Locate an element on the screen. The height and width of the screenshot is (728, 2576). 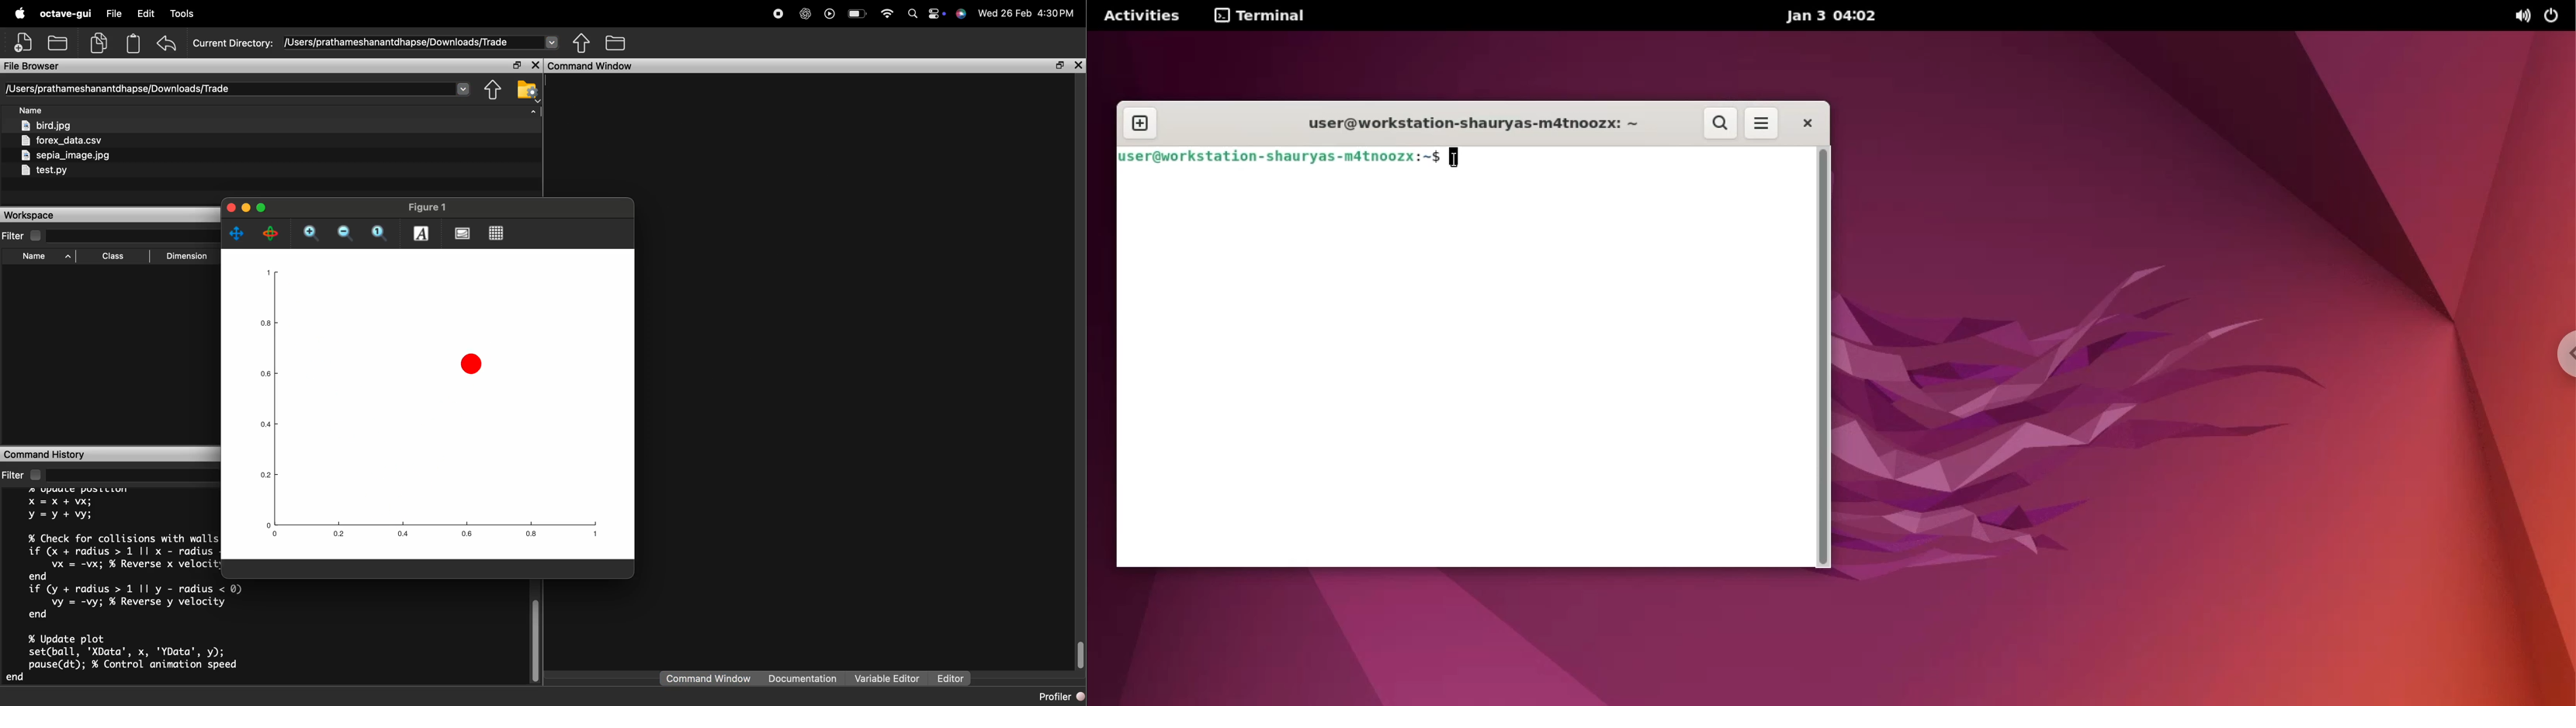
 forex_data.csv is located at coordinates (61, 141).